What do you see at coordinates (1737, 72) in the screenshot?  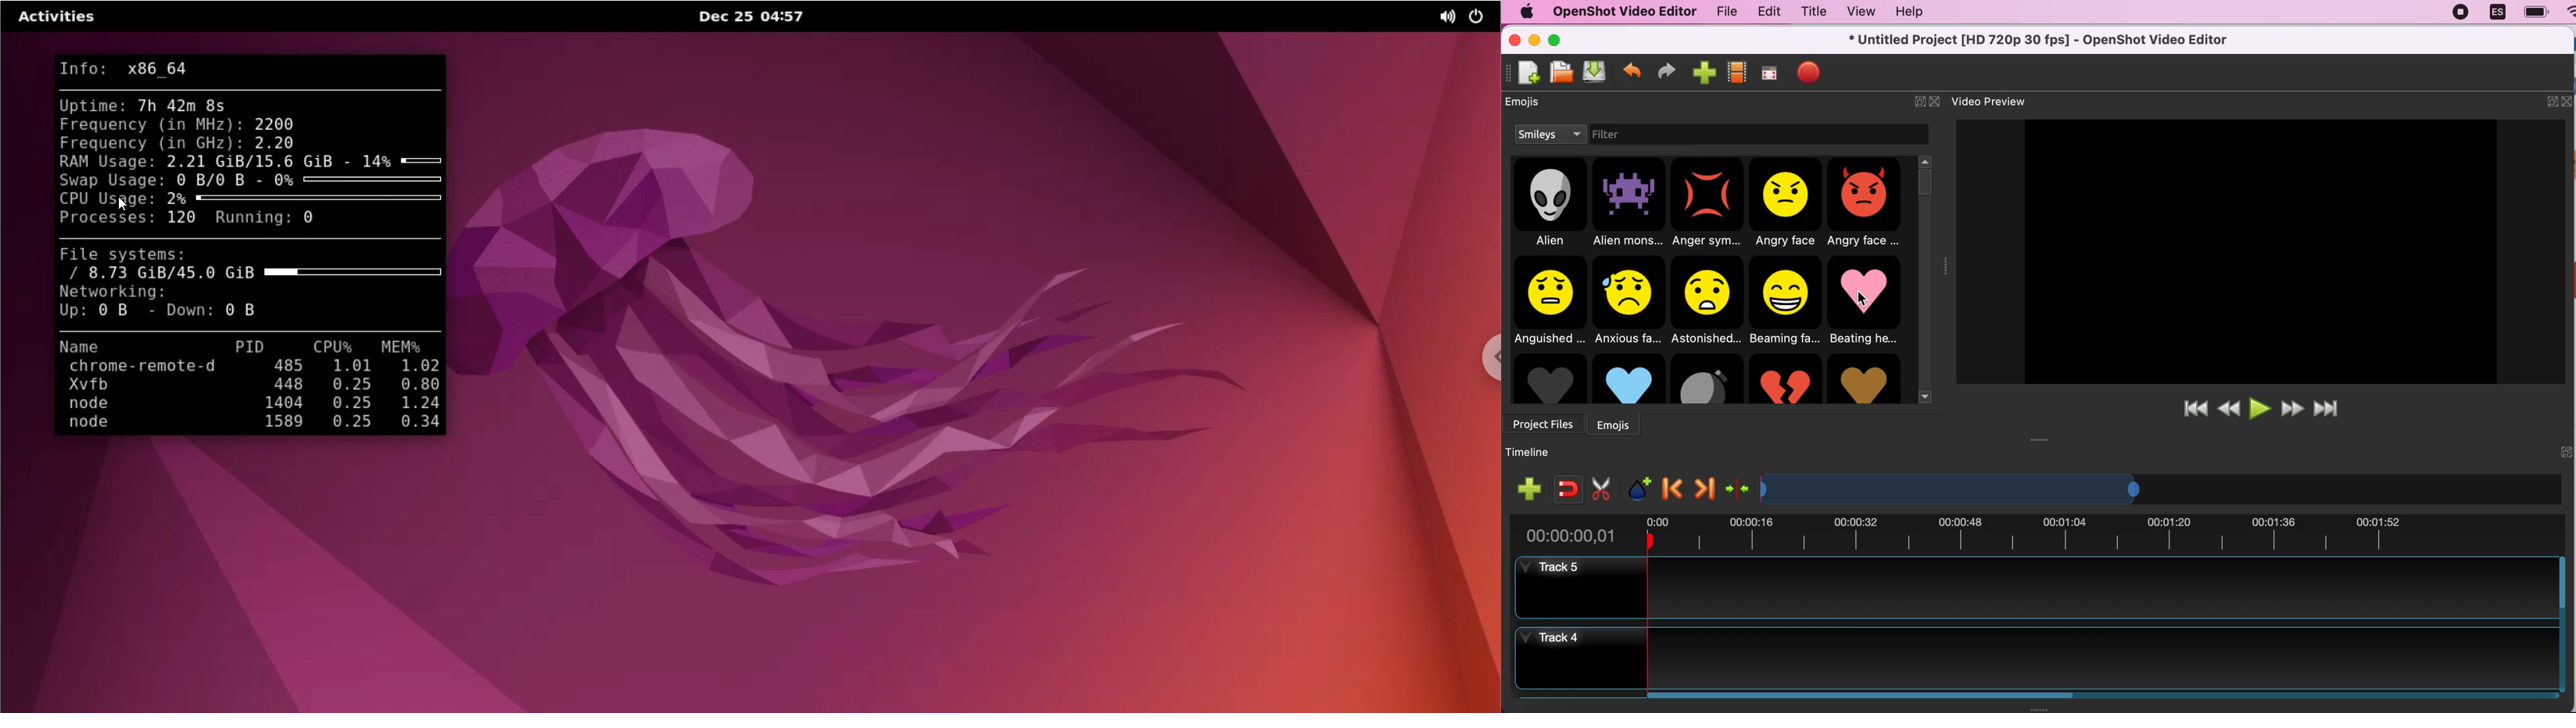 I see `choose profiles` at bounding box center [1737, 72].